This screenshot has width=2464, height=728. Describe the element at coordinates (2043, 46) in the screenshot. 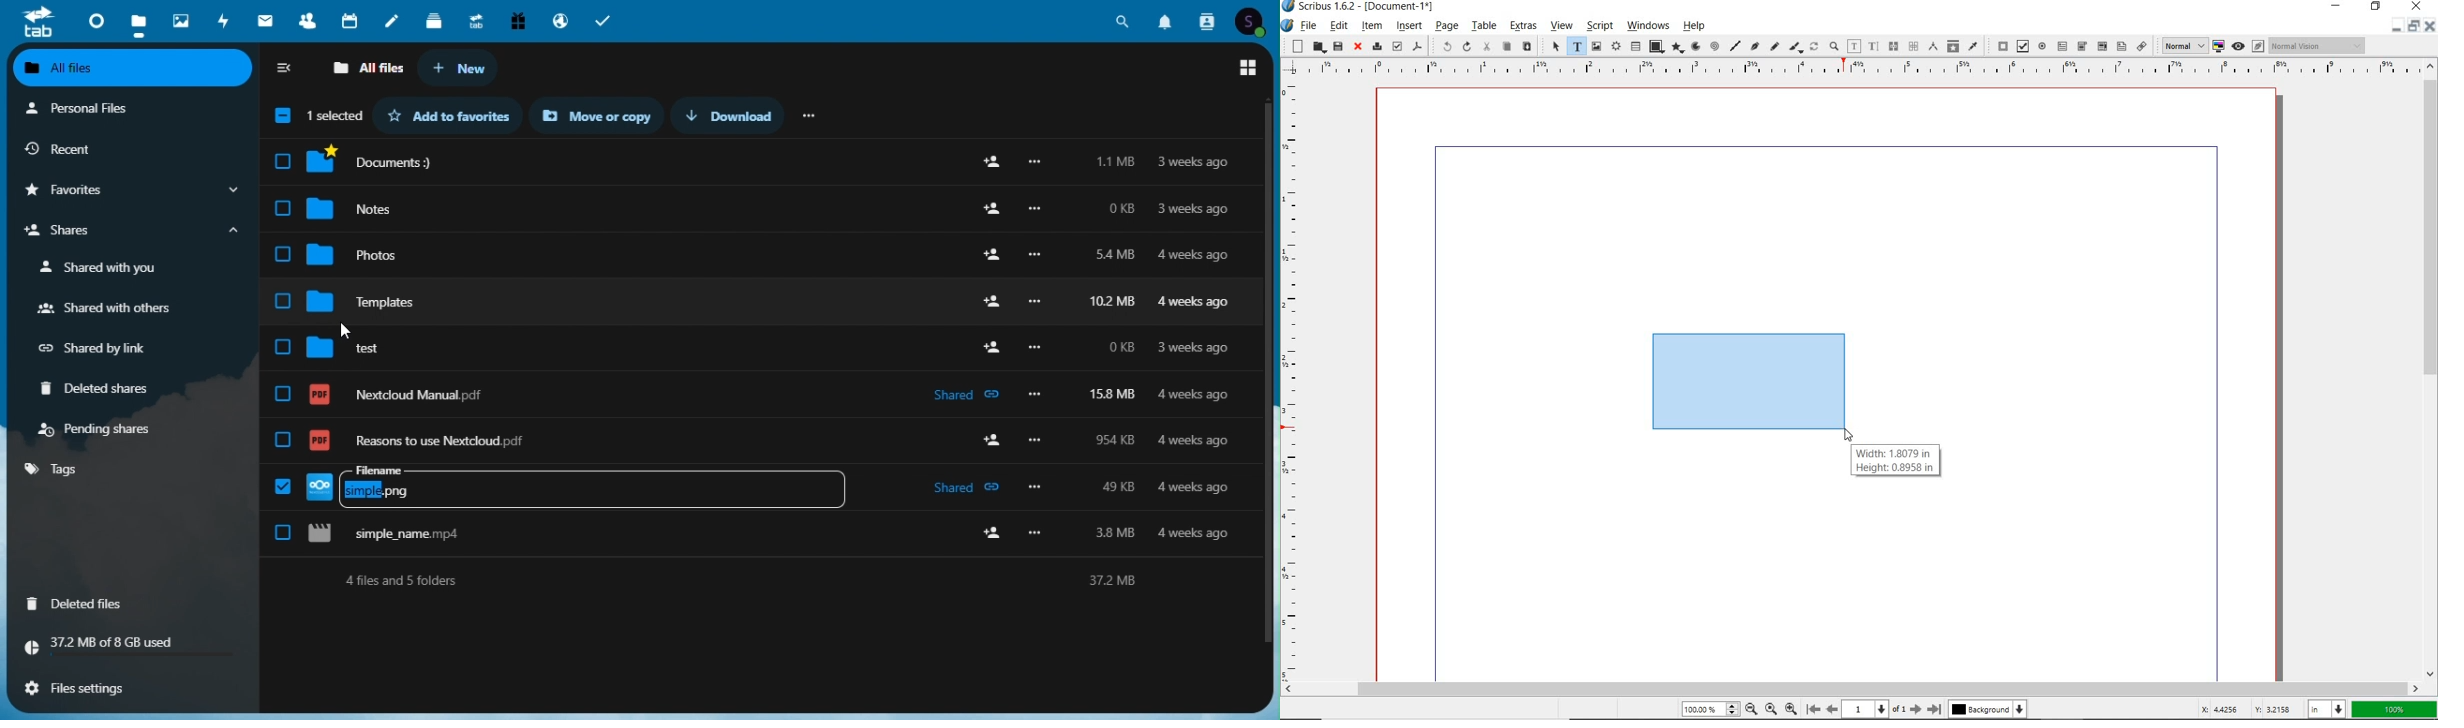

I see `pdf radio button` at that location.